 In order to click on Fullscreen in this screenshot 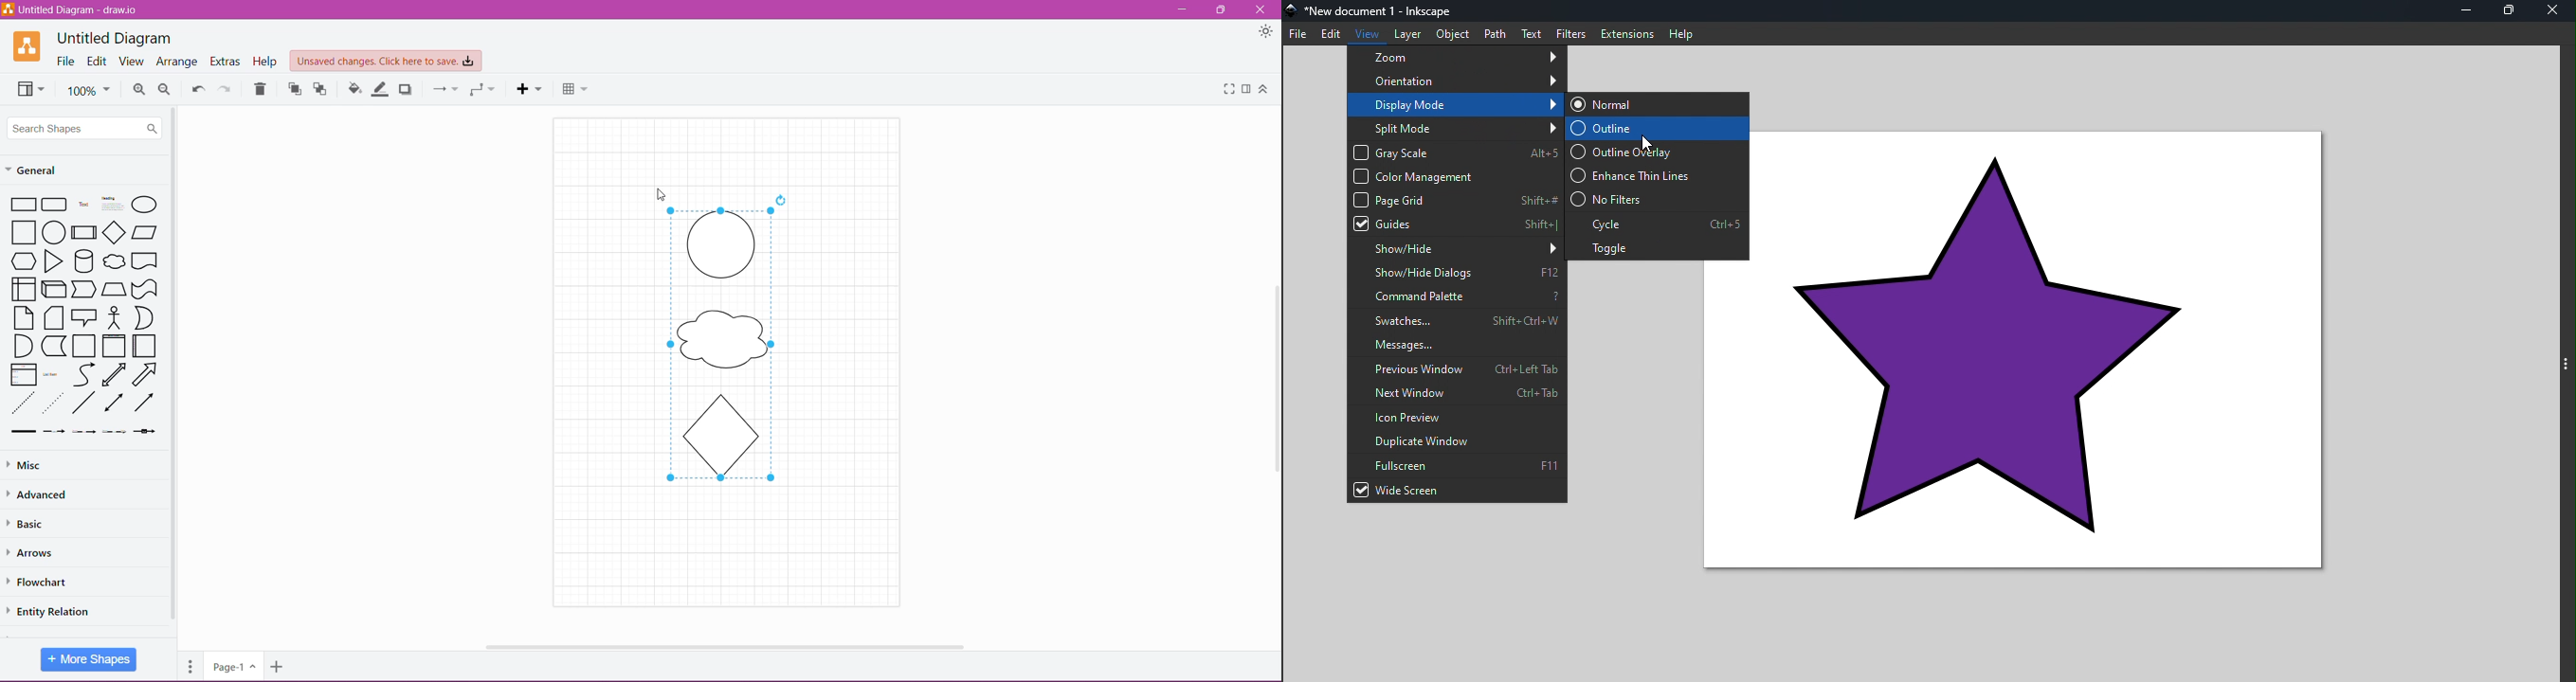, I will do `click(1227, 89)`.